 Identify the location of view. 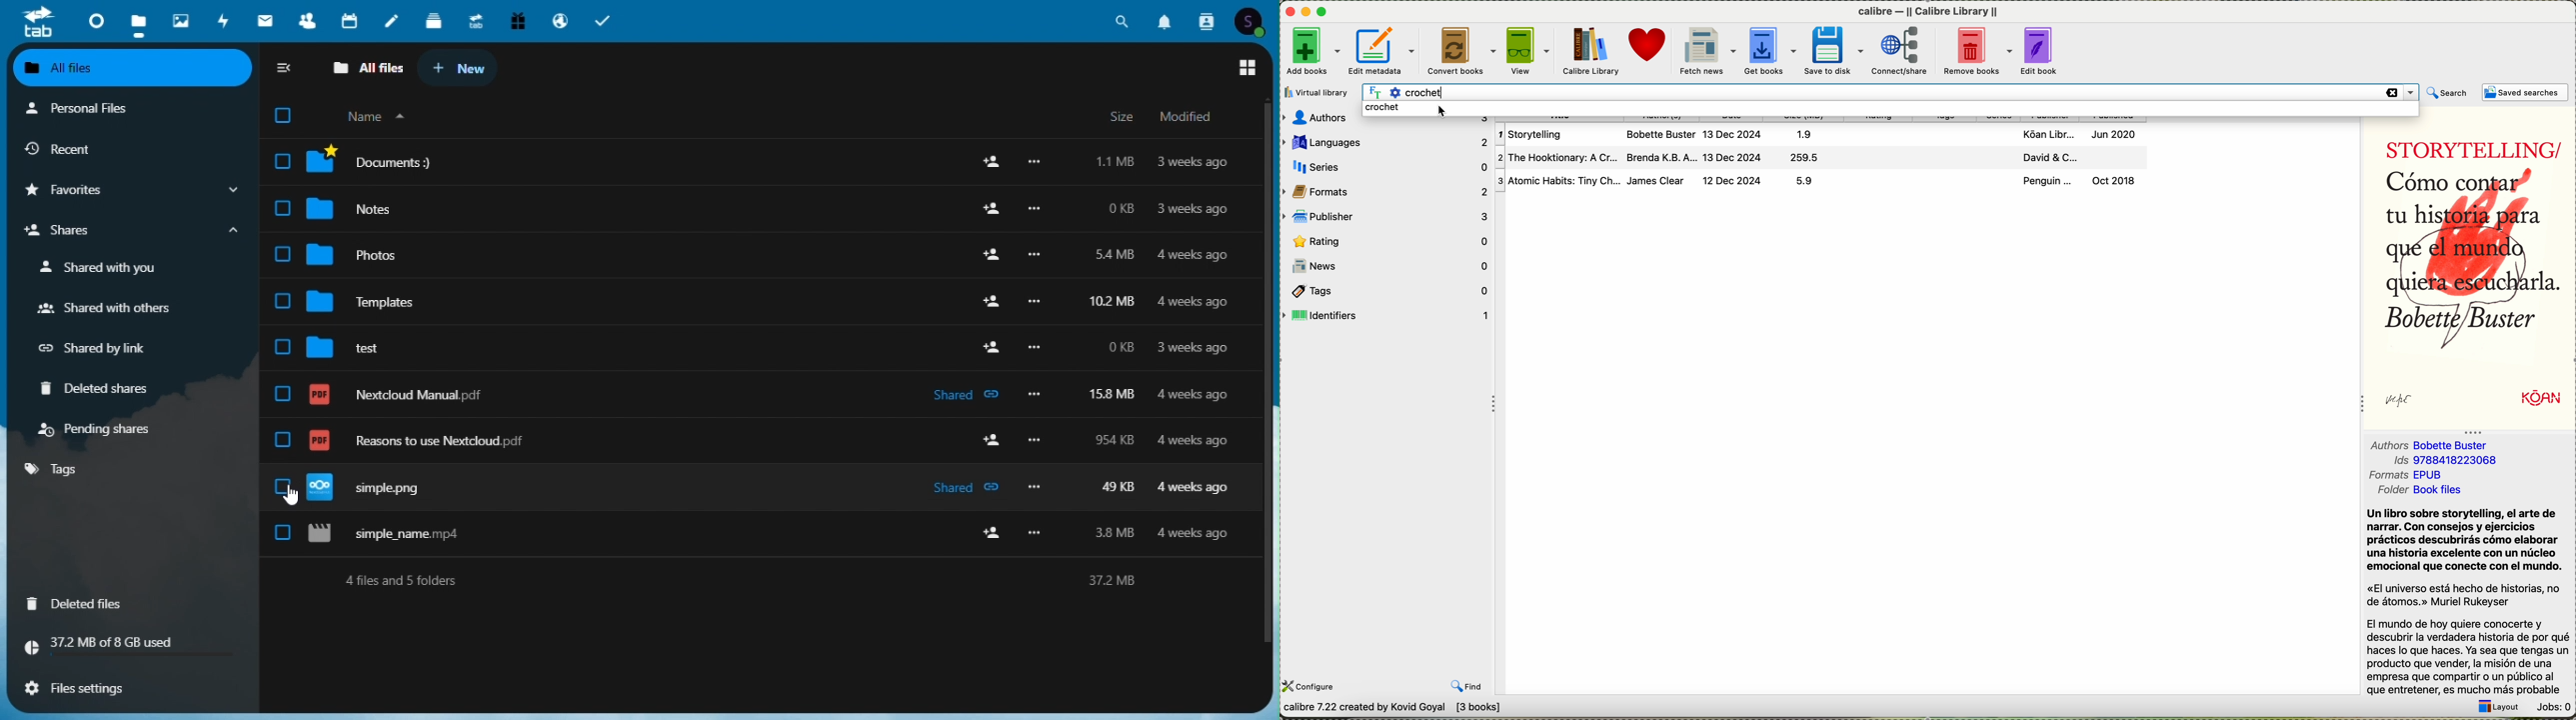
(1529, 49).